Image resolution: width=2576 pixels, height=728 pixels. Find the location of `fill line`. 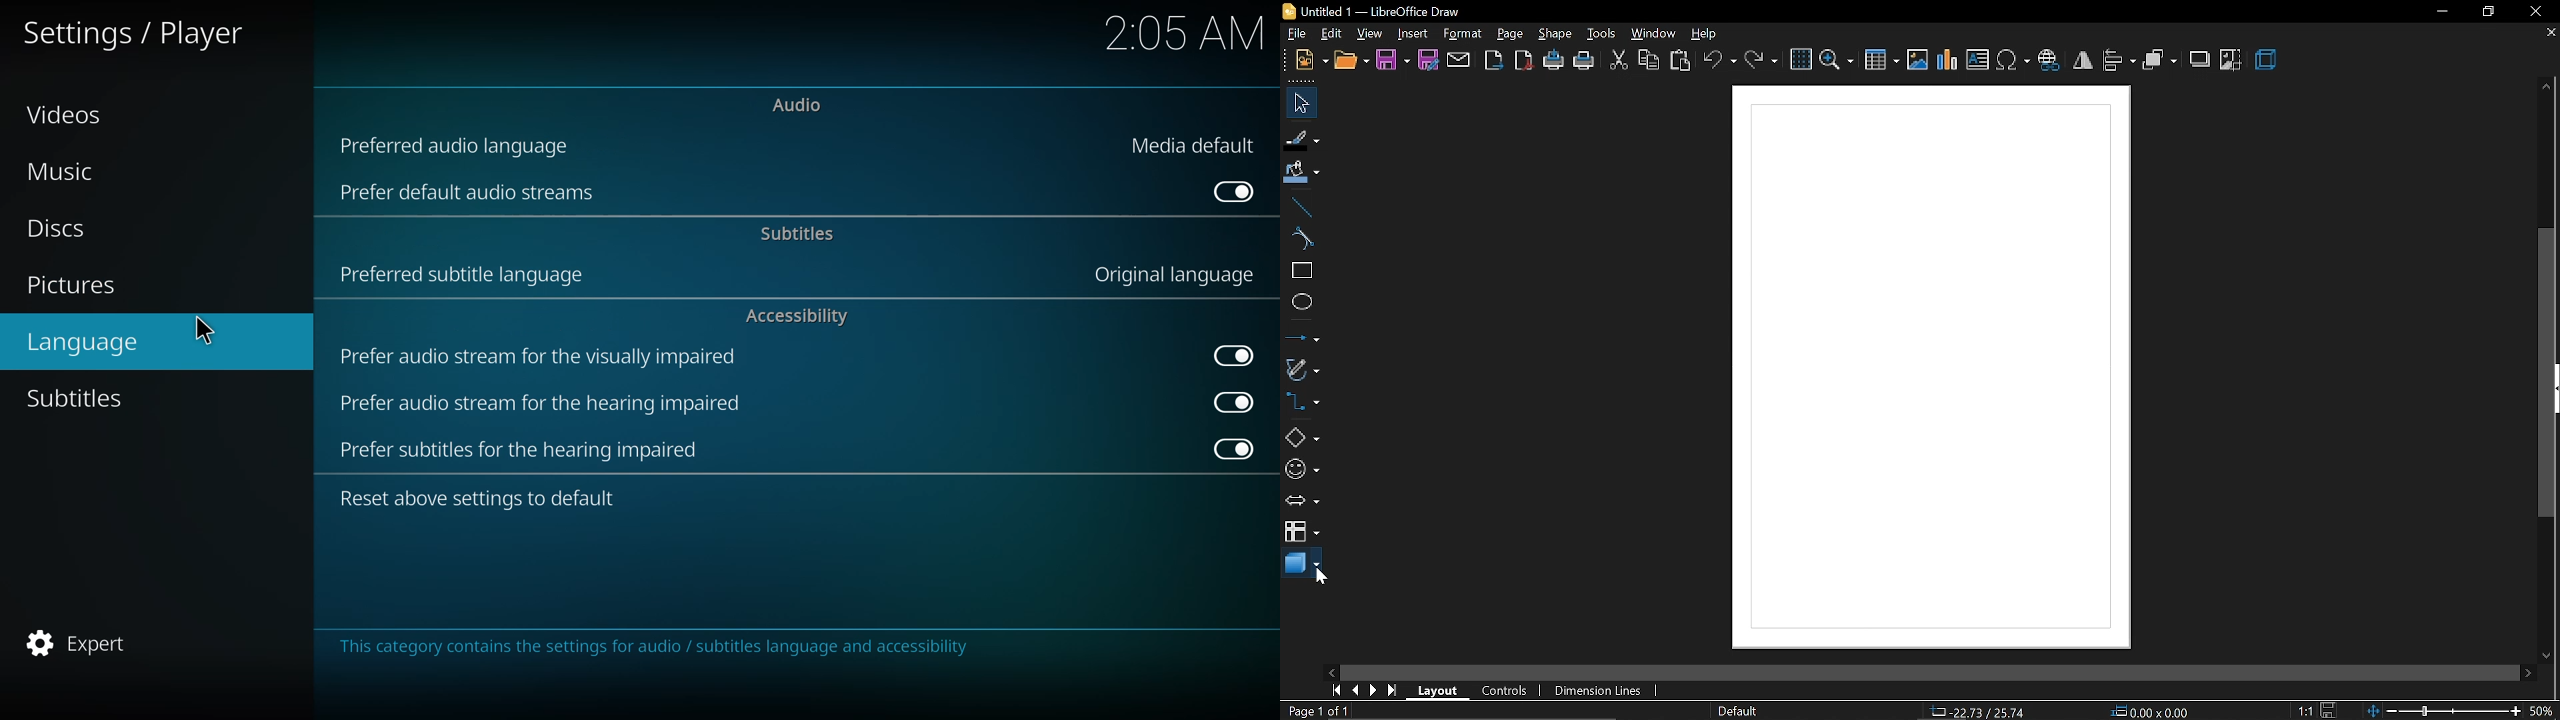

fill line is located at coordinates (1300, 138).